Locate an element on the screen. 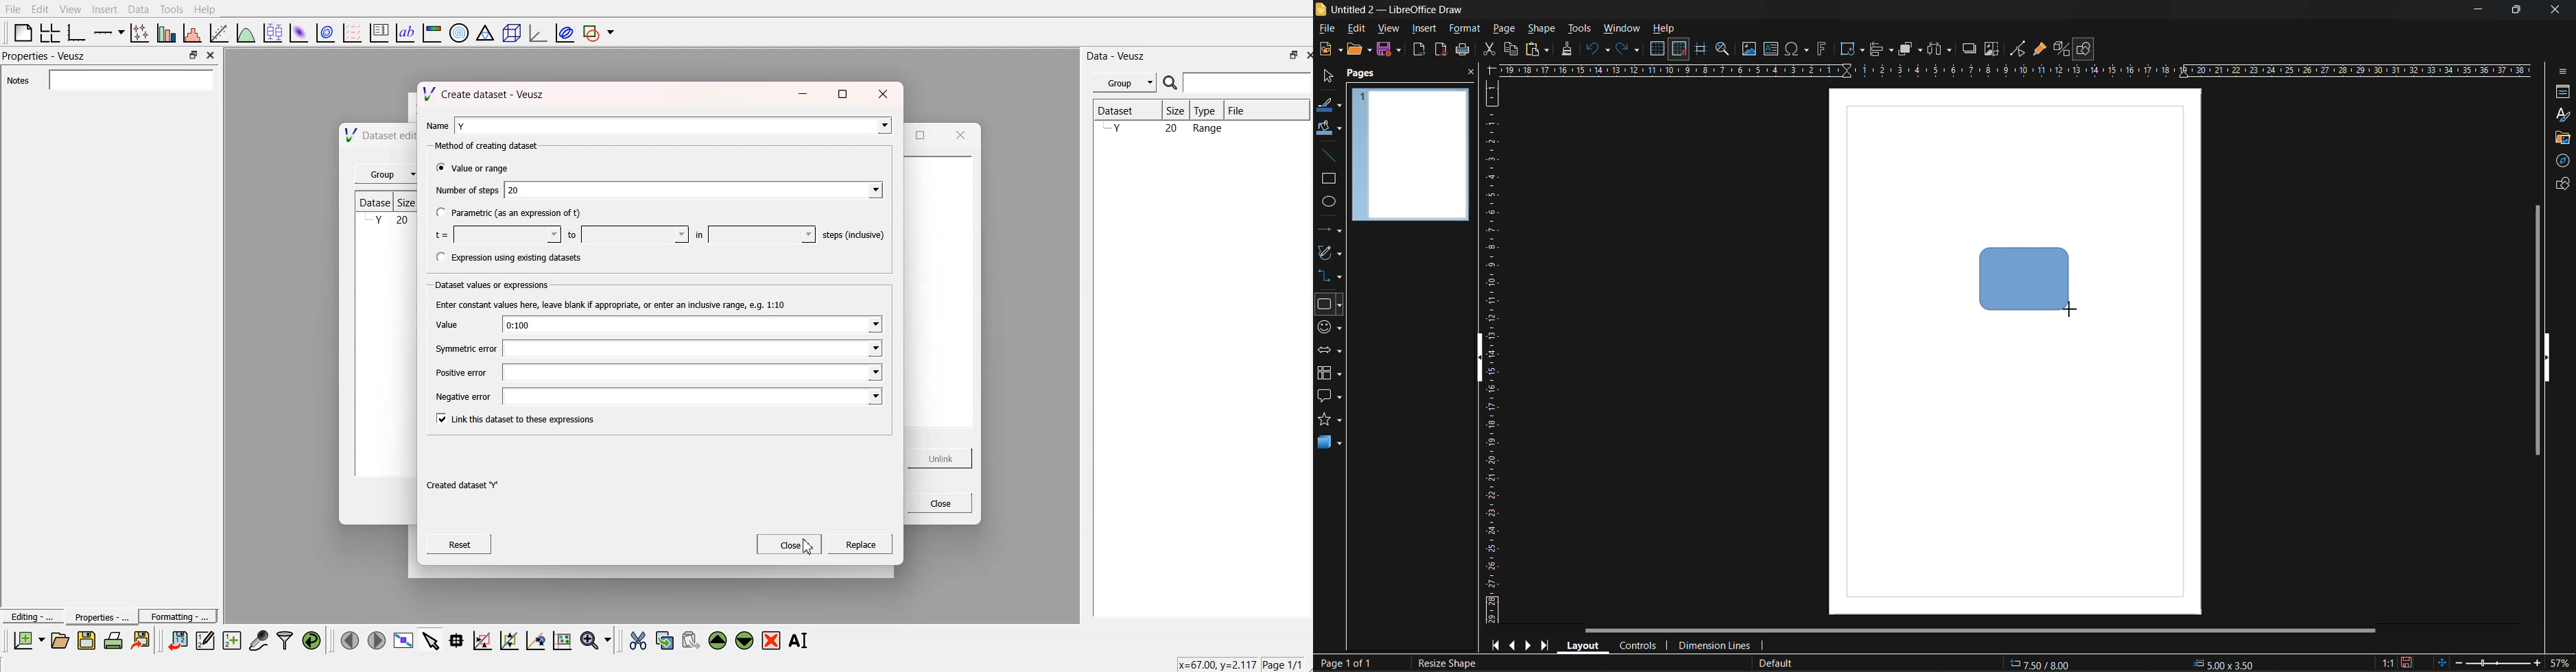 This screenshot has height=672, width=2576. plot a function is located at coordinates (246, 32).